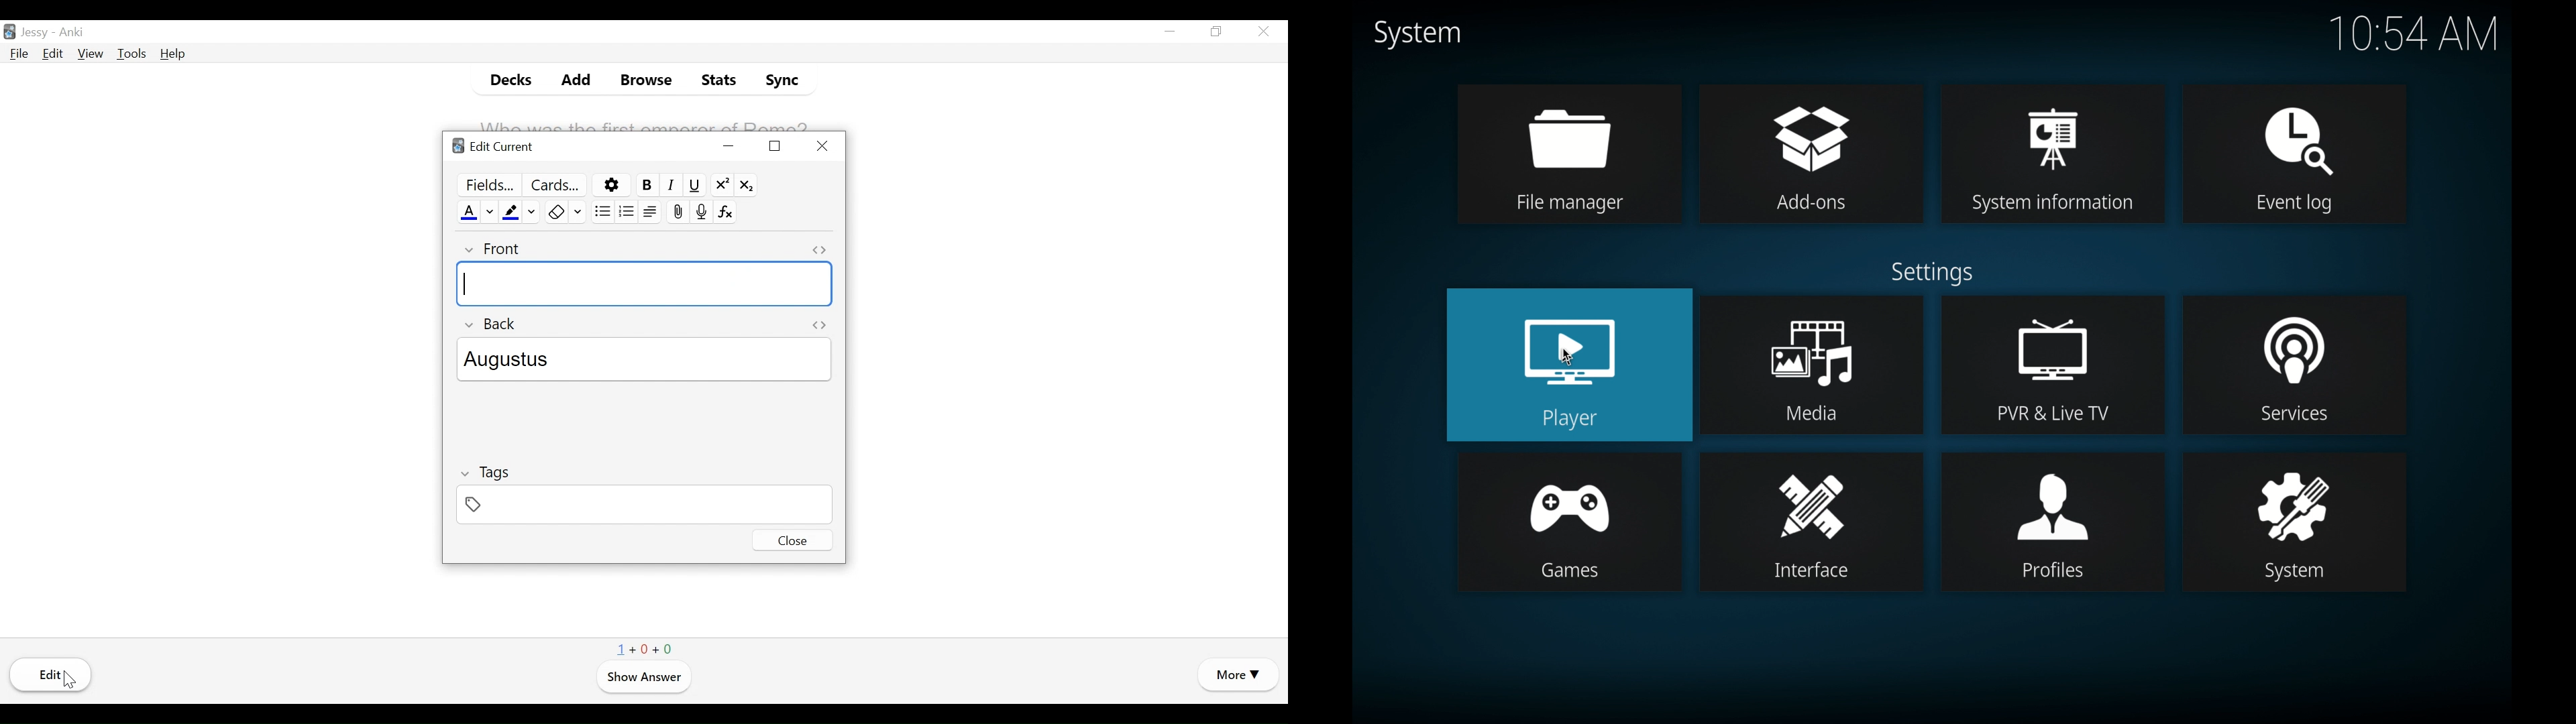 The width and height of the screenshot is (2576, 728). I want to click on system information, so click(2053, 154).